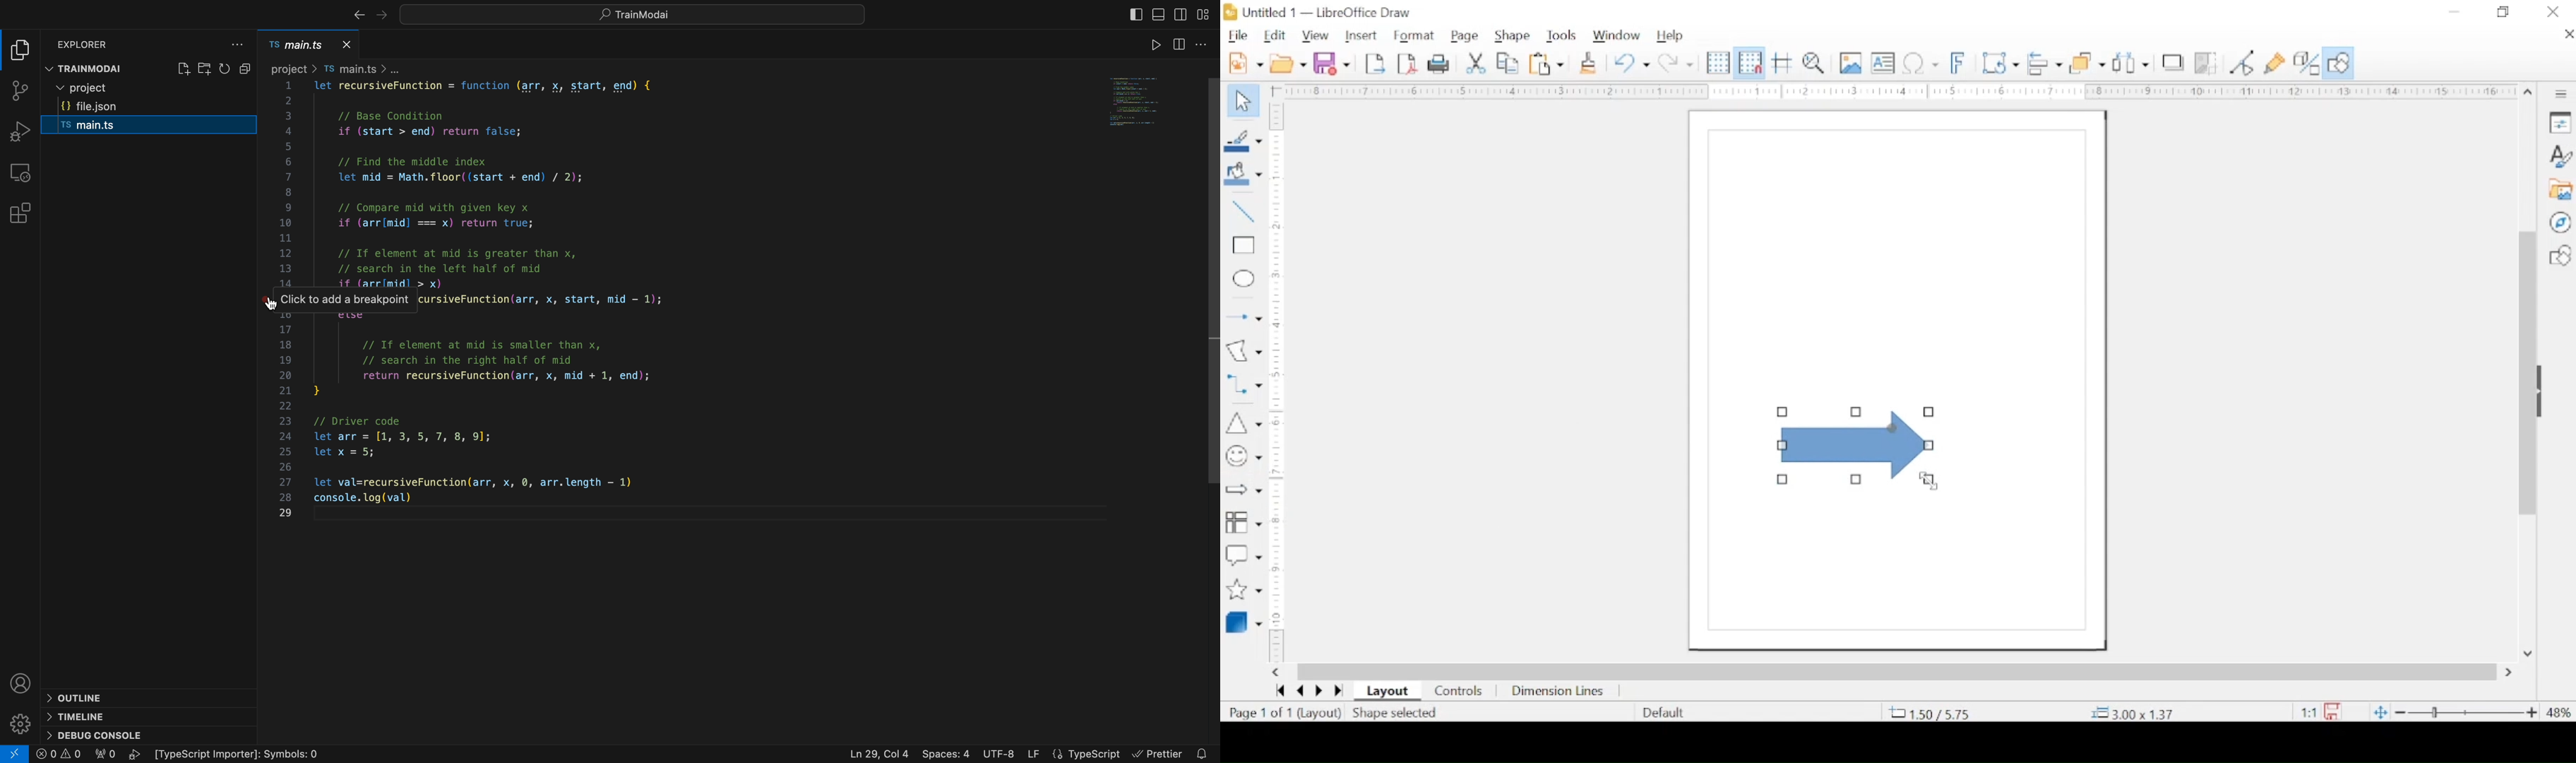  What do you see at coordinates (1246, 63) in the screenshot?
I see `new` at bounding box center [1246, 63].